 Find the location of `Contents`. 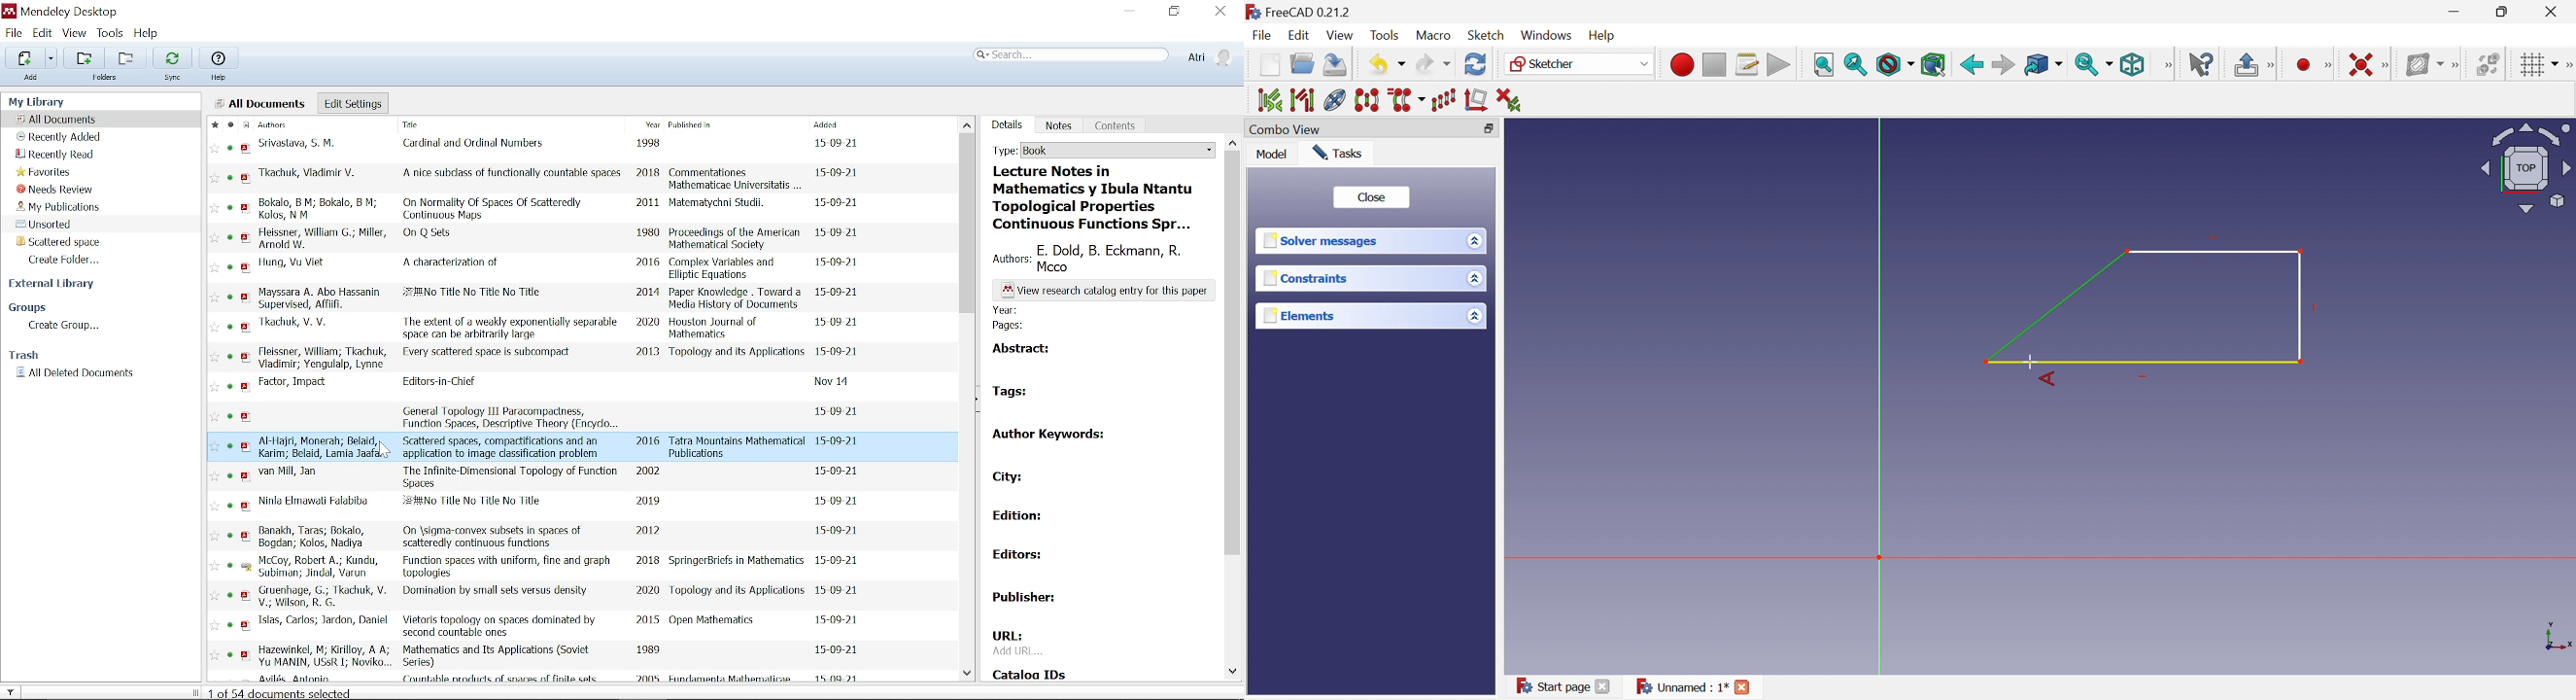

Contents is located at coordinates (1116, 124).